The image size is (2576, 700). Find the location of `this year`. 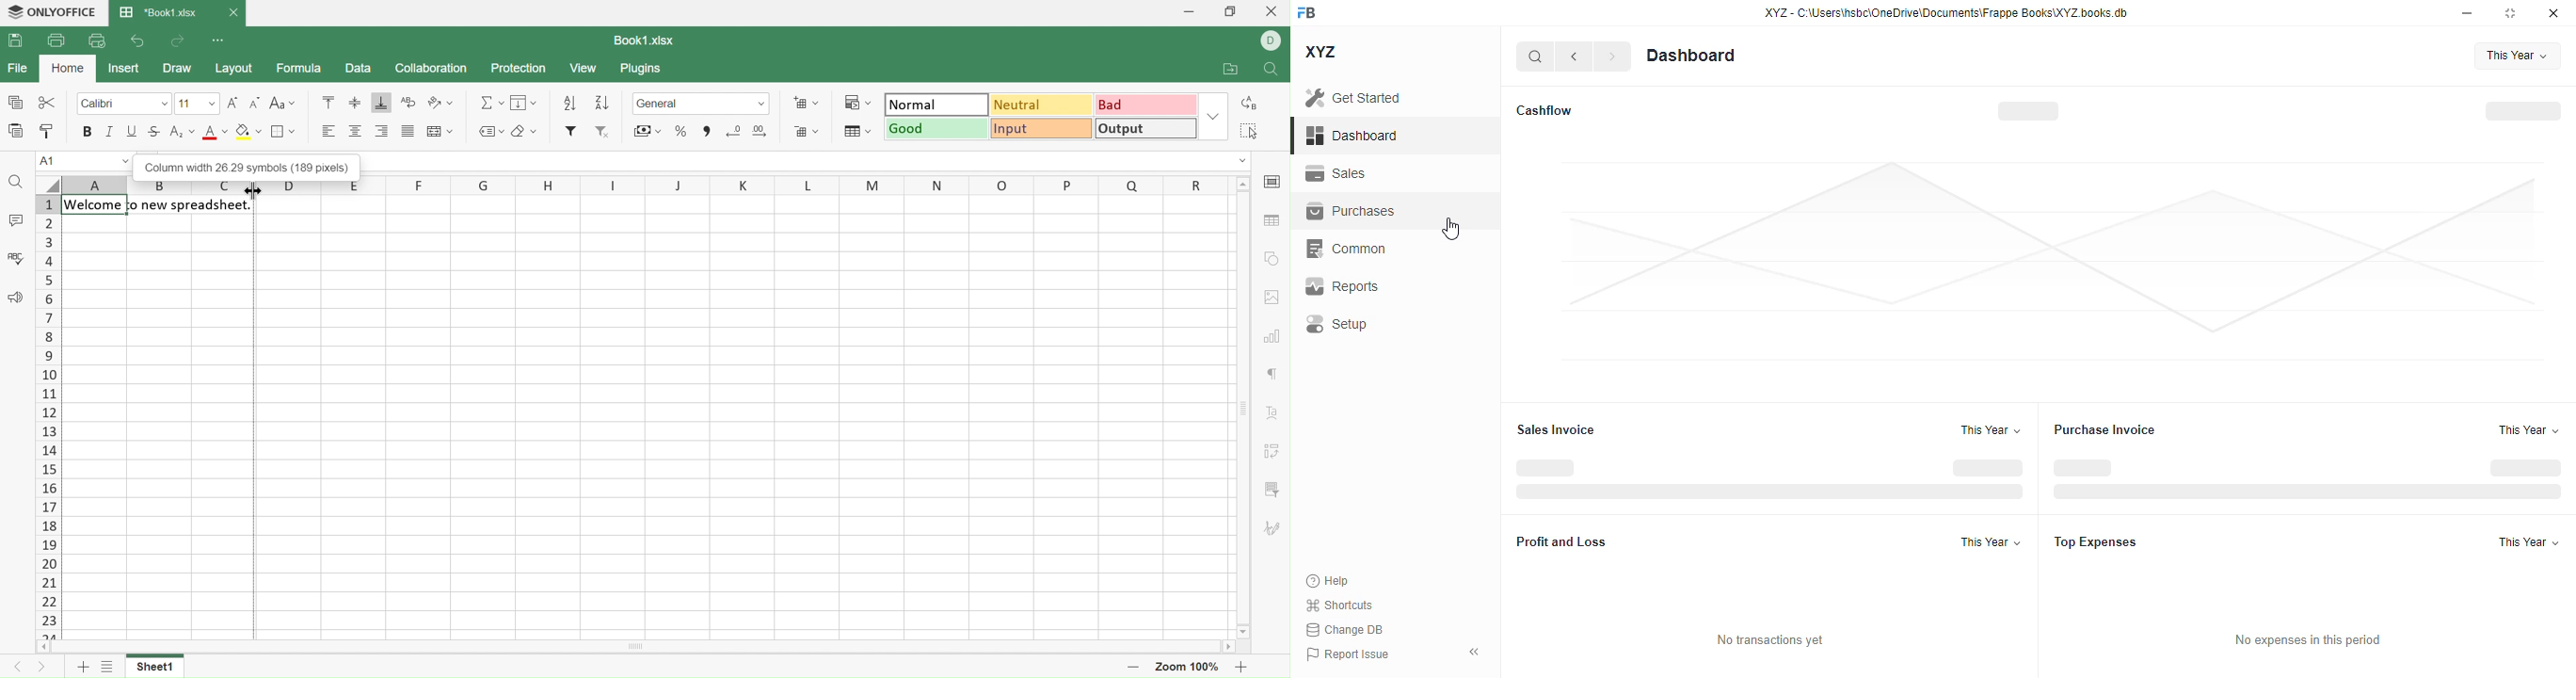

this year is located at coordinates (2517, 56).